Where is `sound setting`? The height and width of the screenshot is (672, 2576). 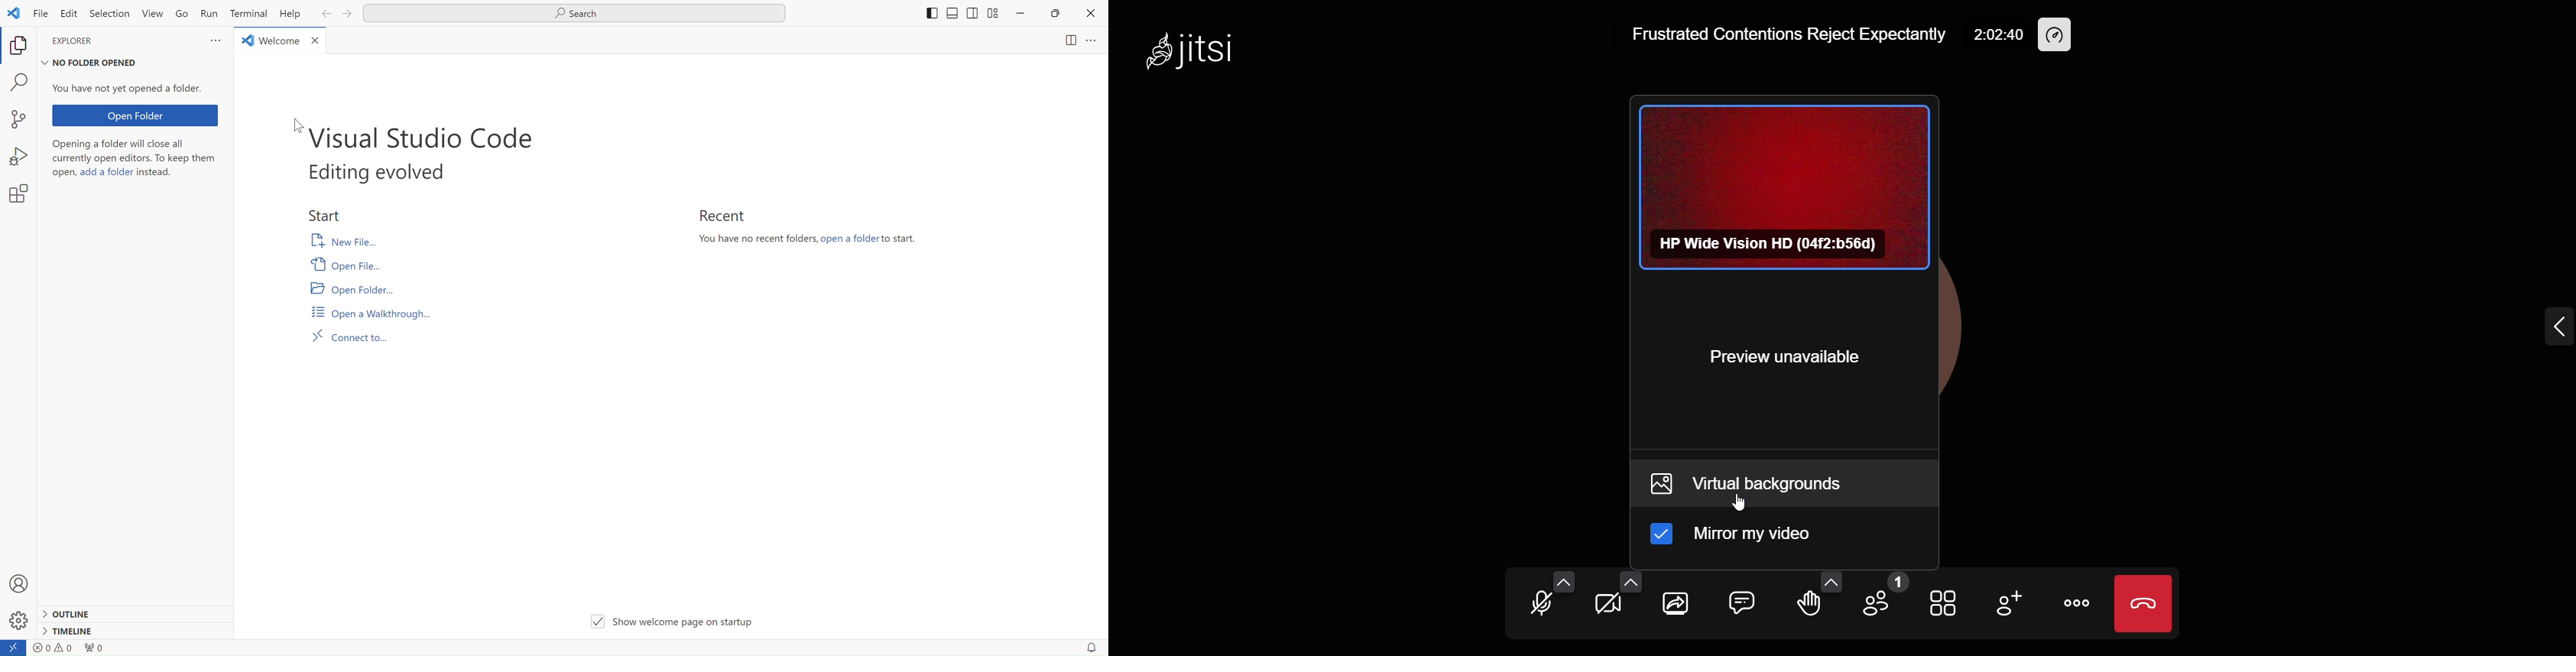
sound setting is located at coordinates (1563, 576).